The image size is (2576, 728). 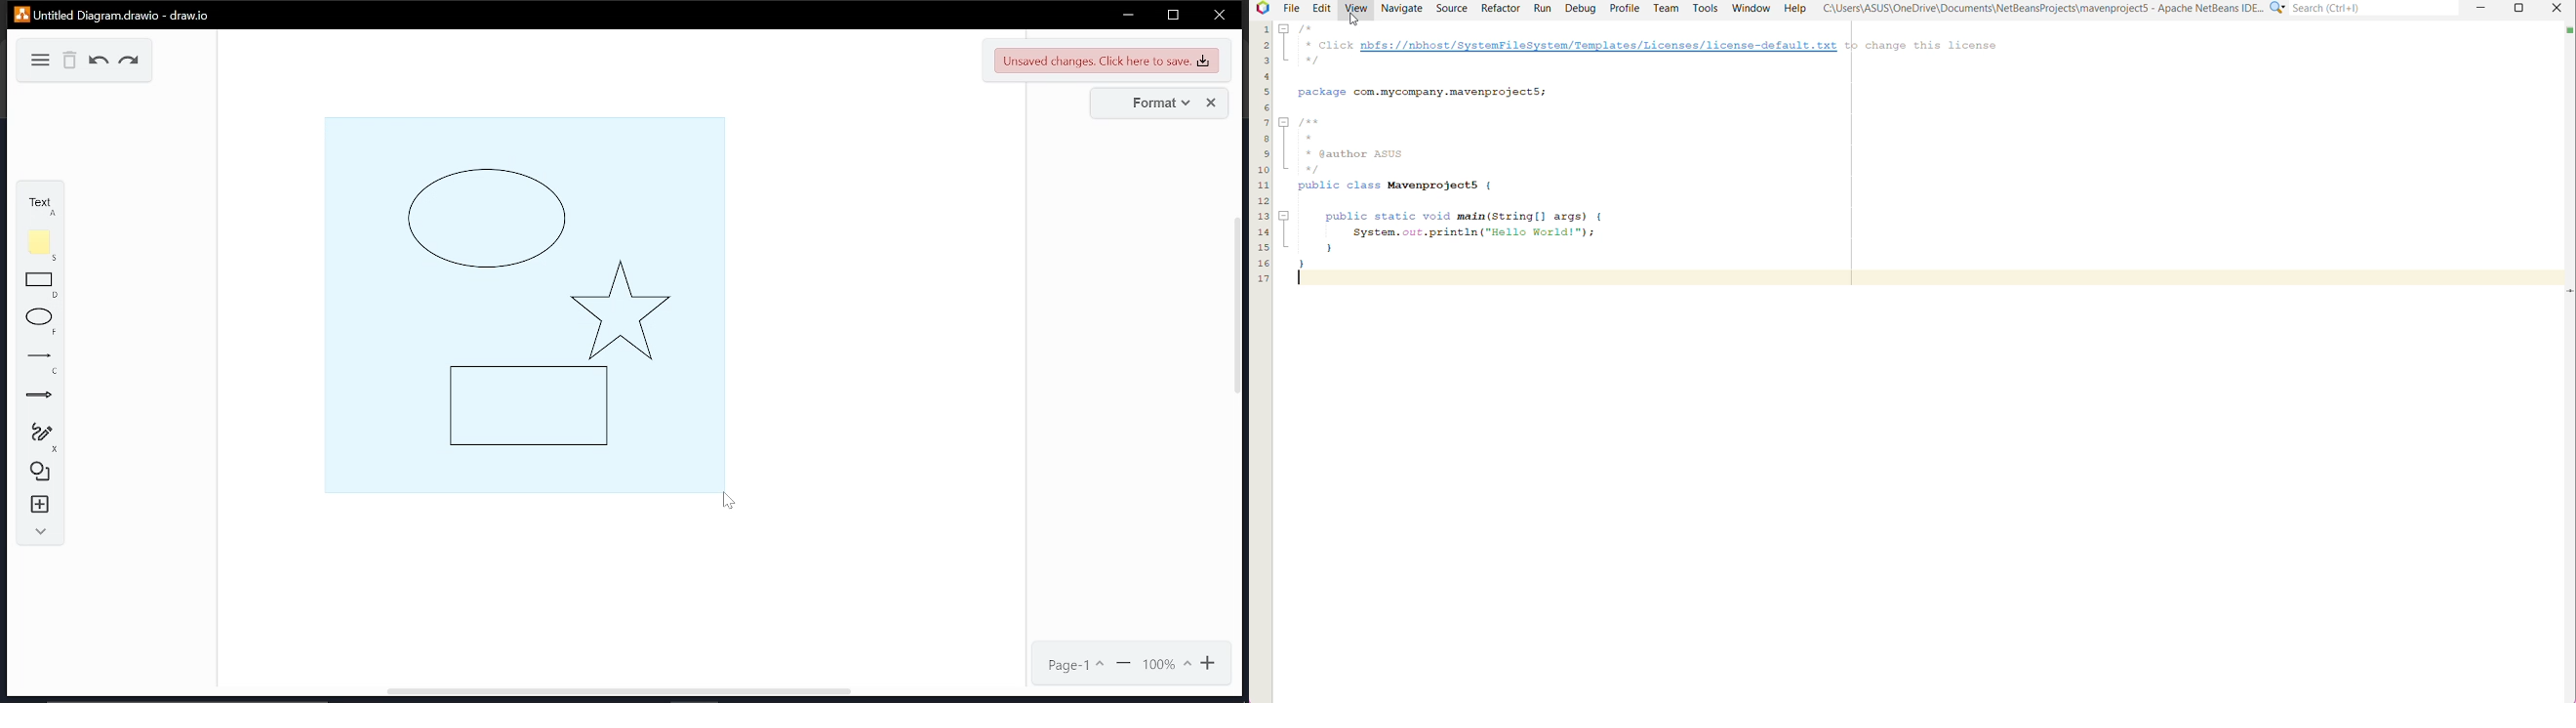 I want to click on ellipse, so click(x=41, y=322).